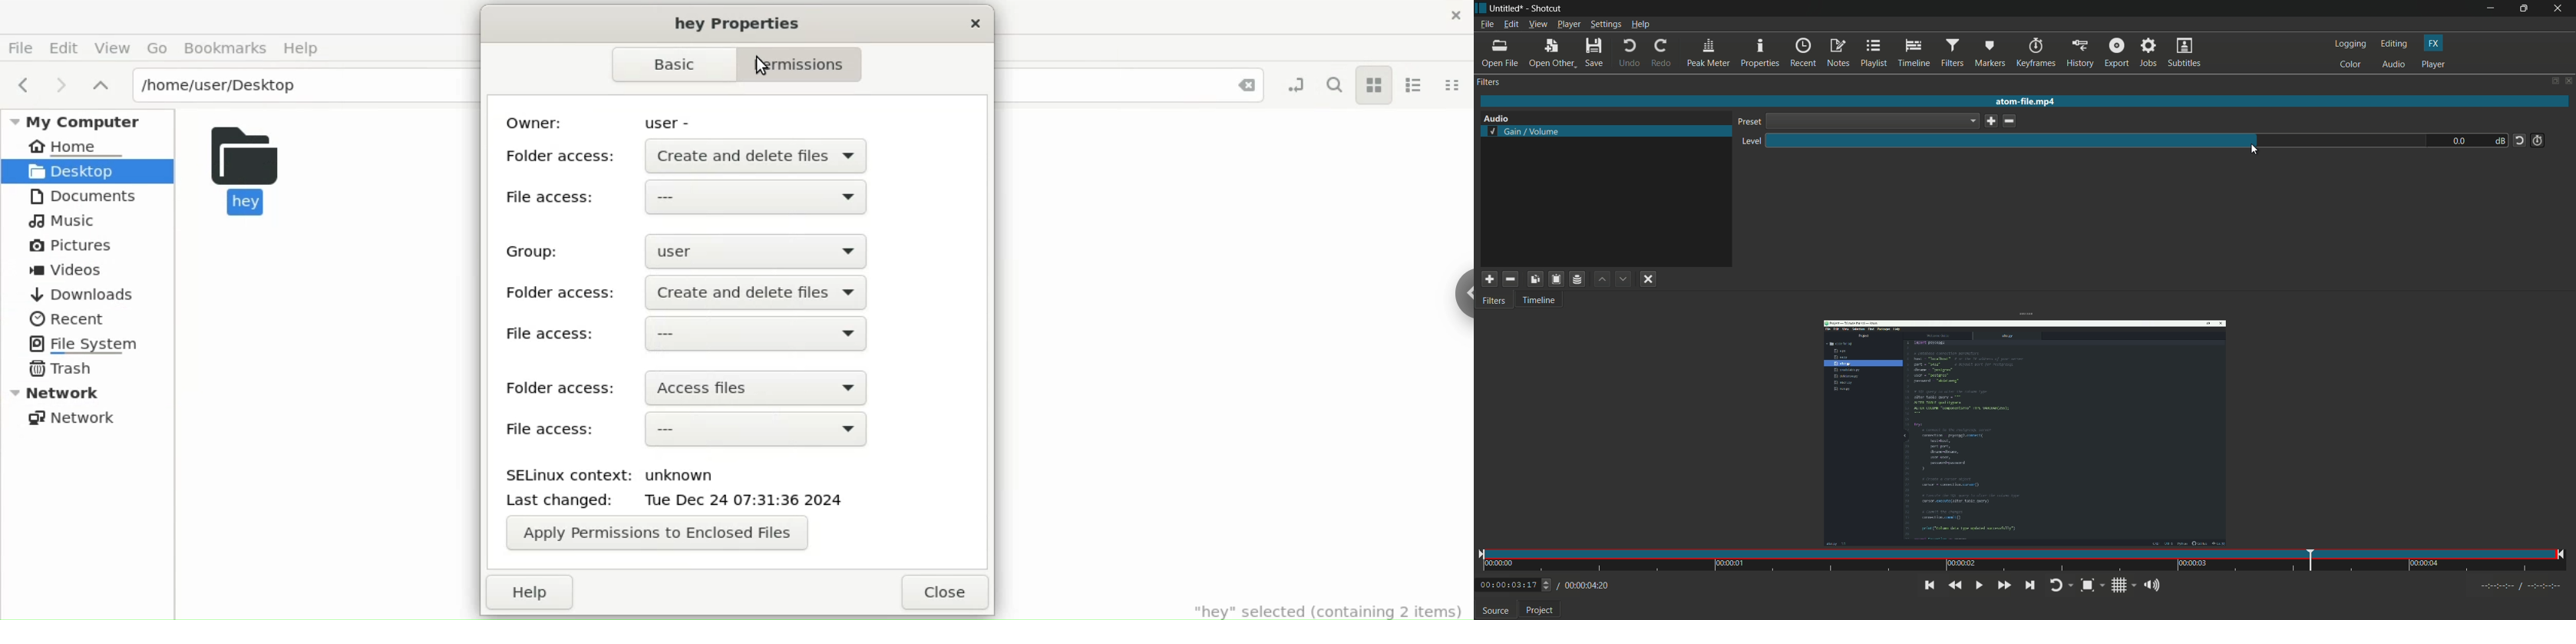 The width and height of the screenshot is (2576, 644). I want to click on toggle zoom, so click(2092, 586).